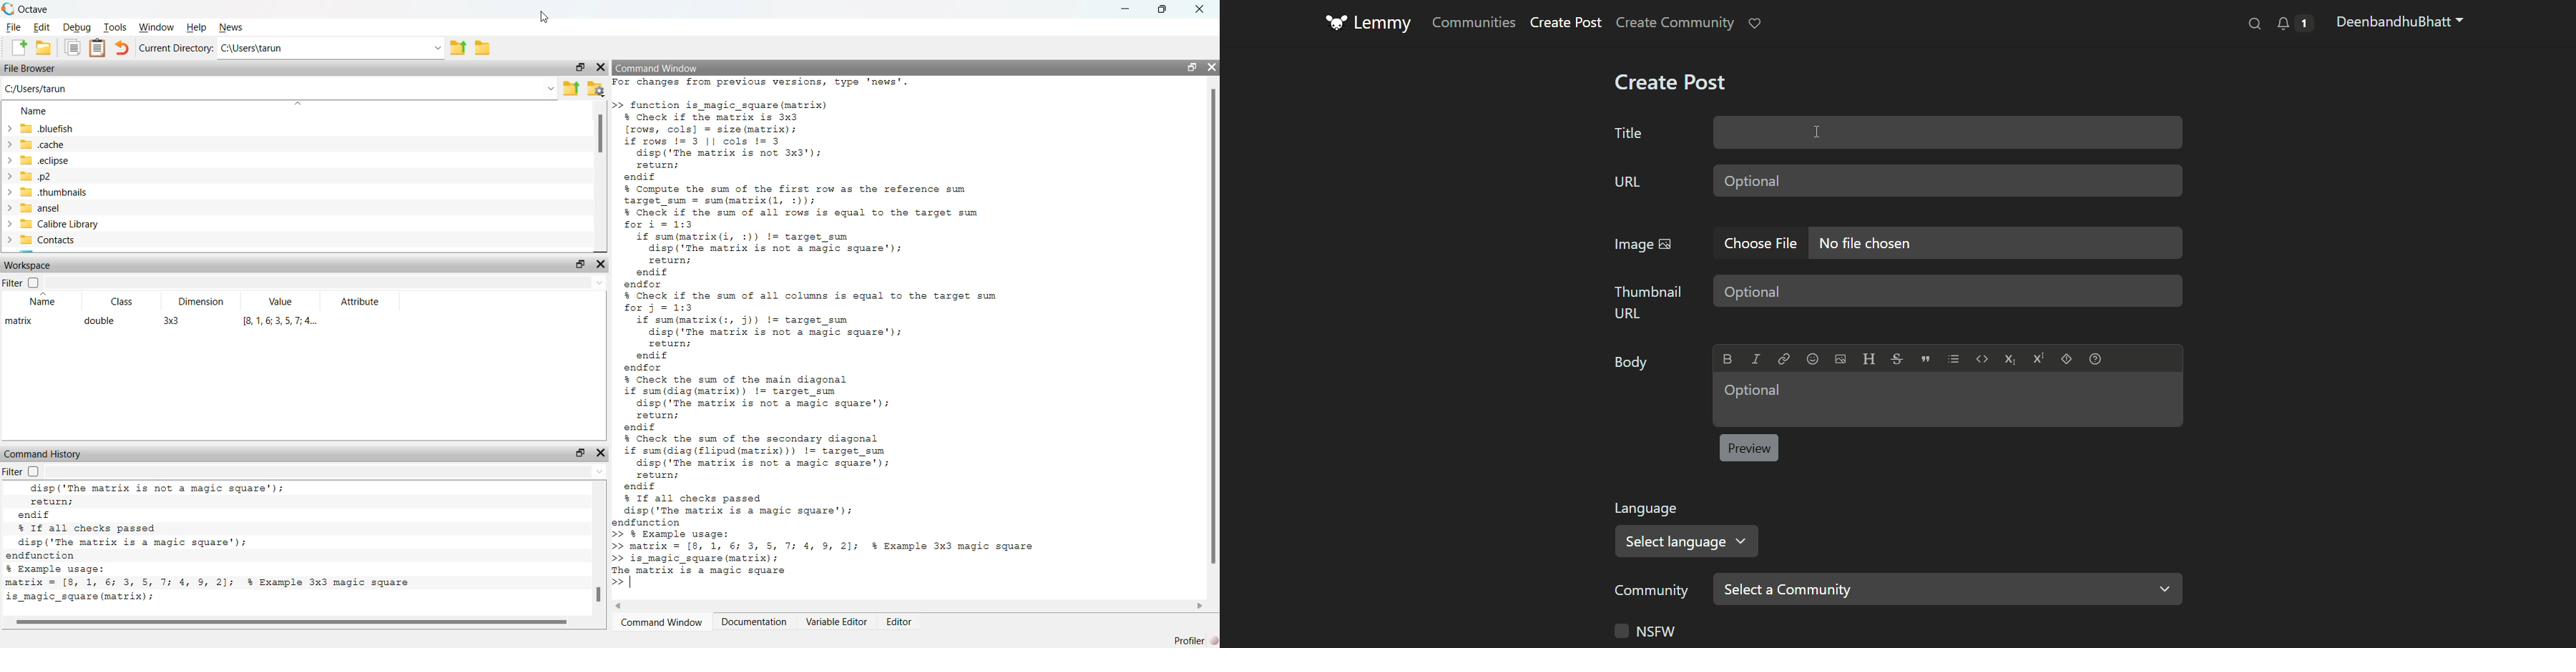  Describe the element at coordinates (1925, 359) in the screenshot. I see `Quote` at that location.